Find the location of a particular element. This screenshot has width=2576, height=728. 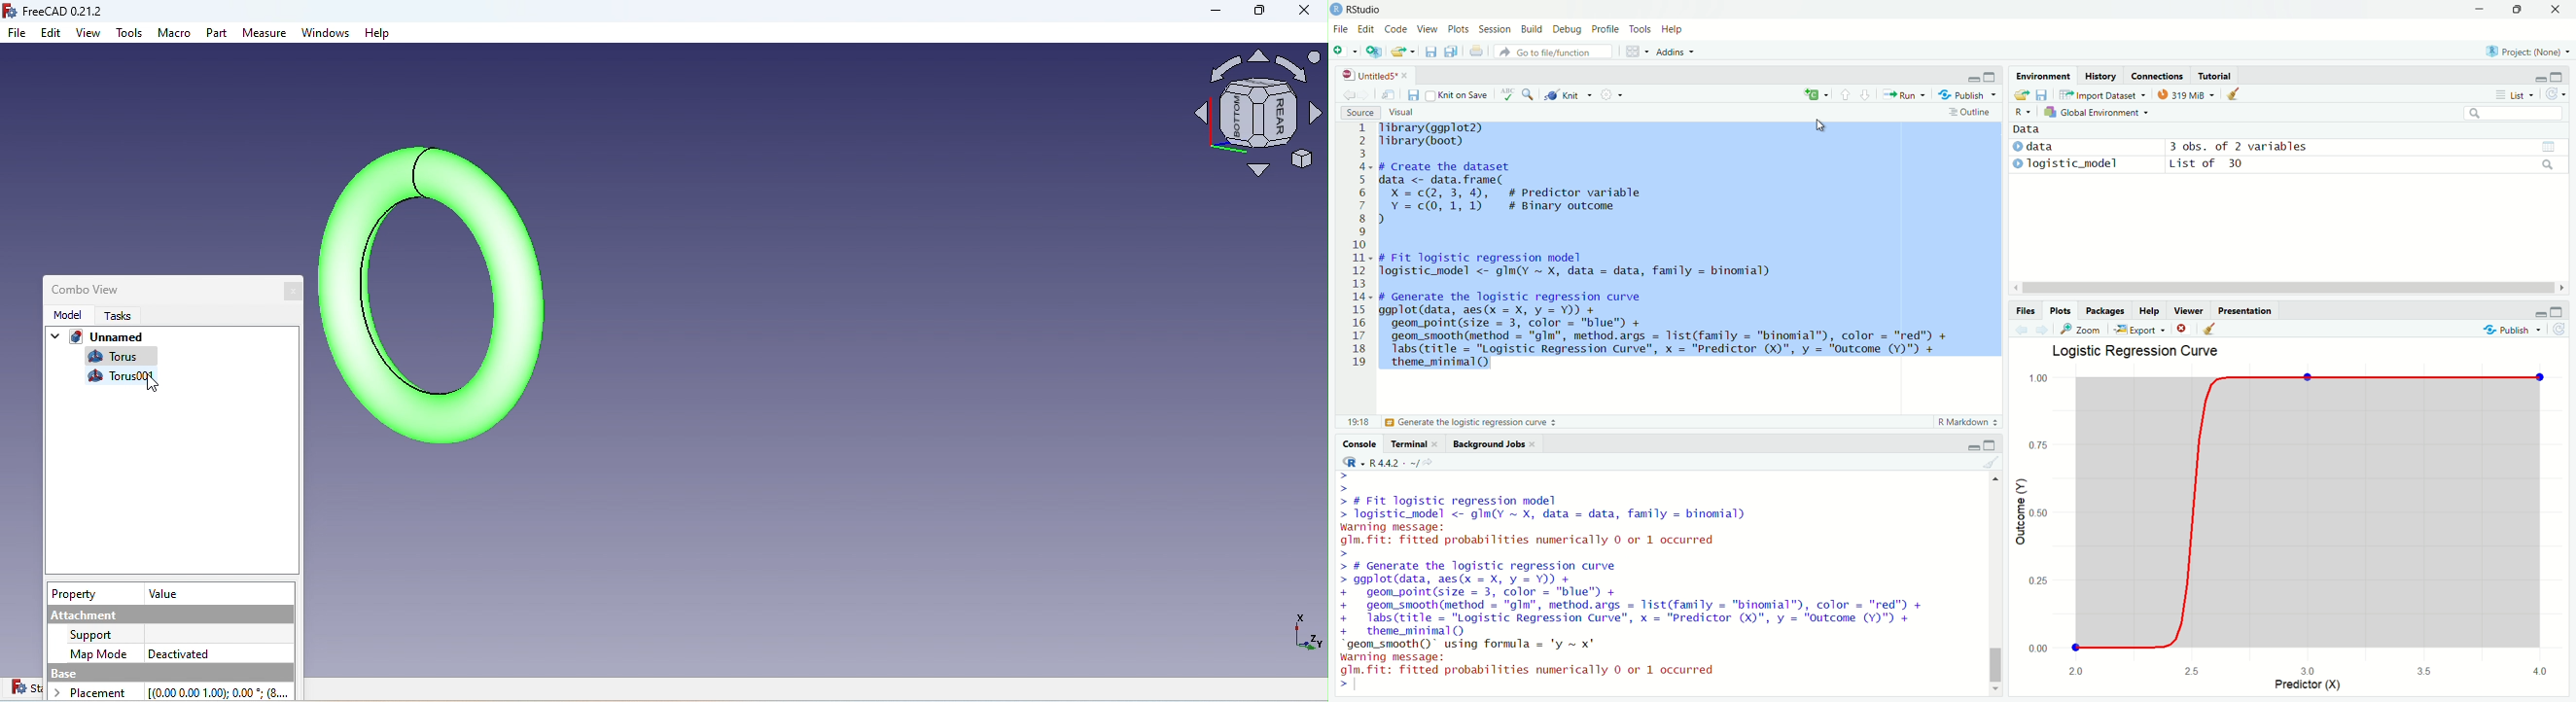

vertical scroll bar is located at coordinates (1995, 584).